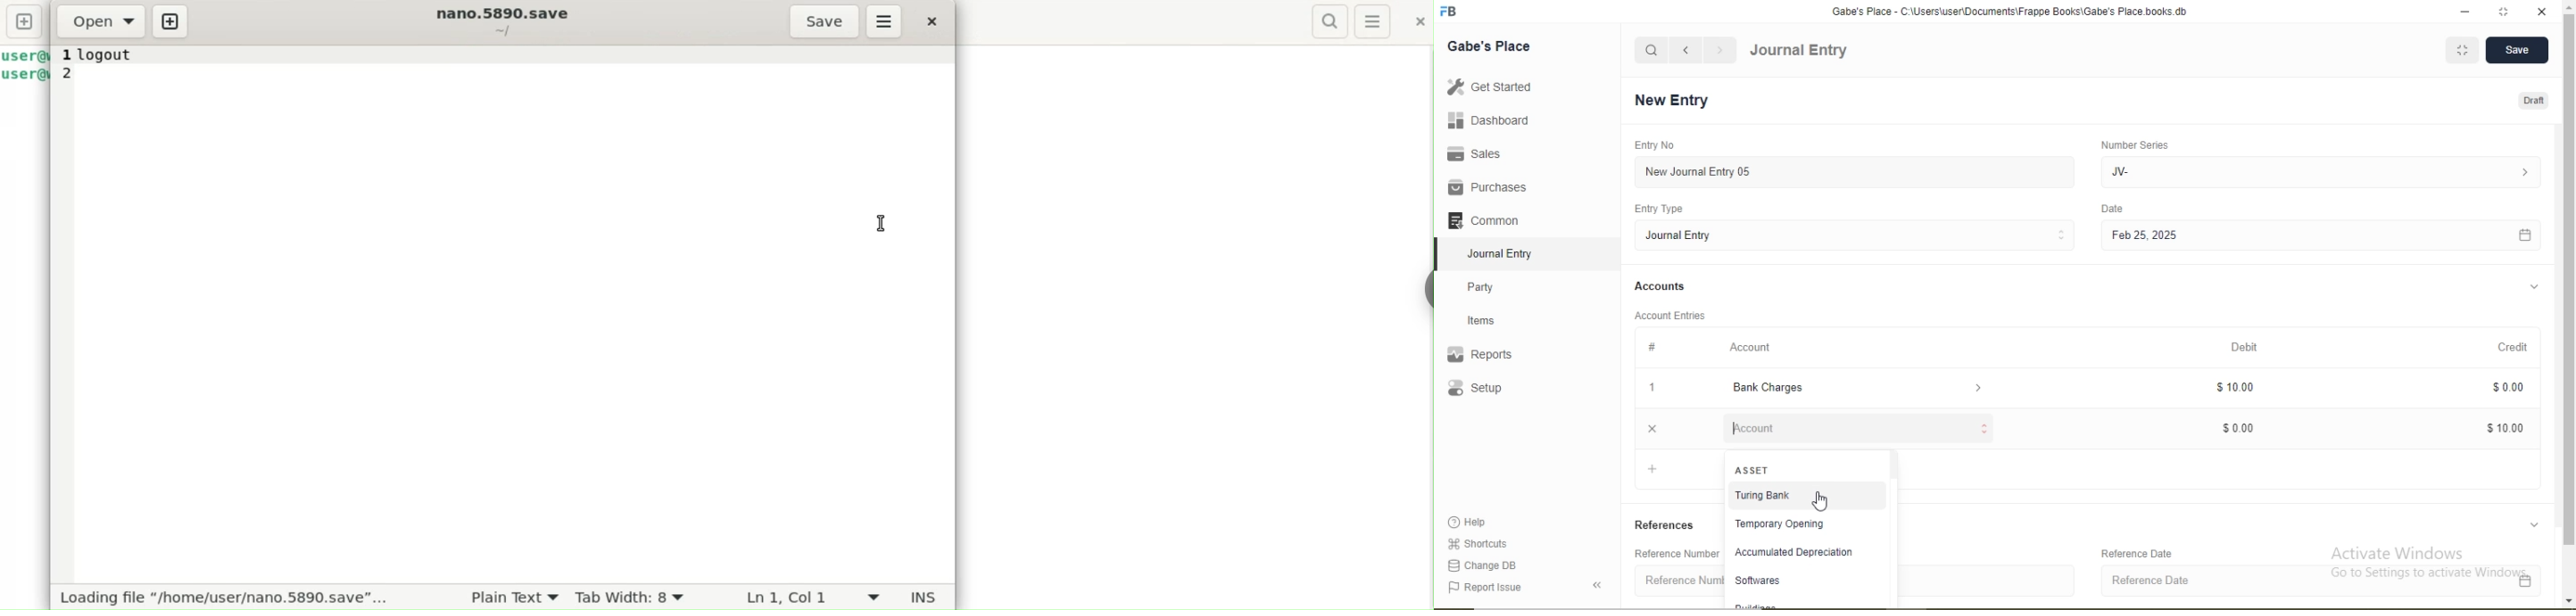 The height and width of the screenshot is (616, 2576). What do you see at coordinates (1763, 581) in the screenshot?
I see `Softwares` at bounding box center [1763, 581].